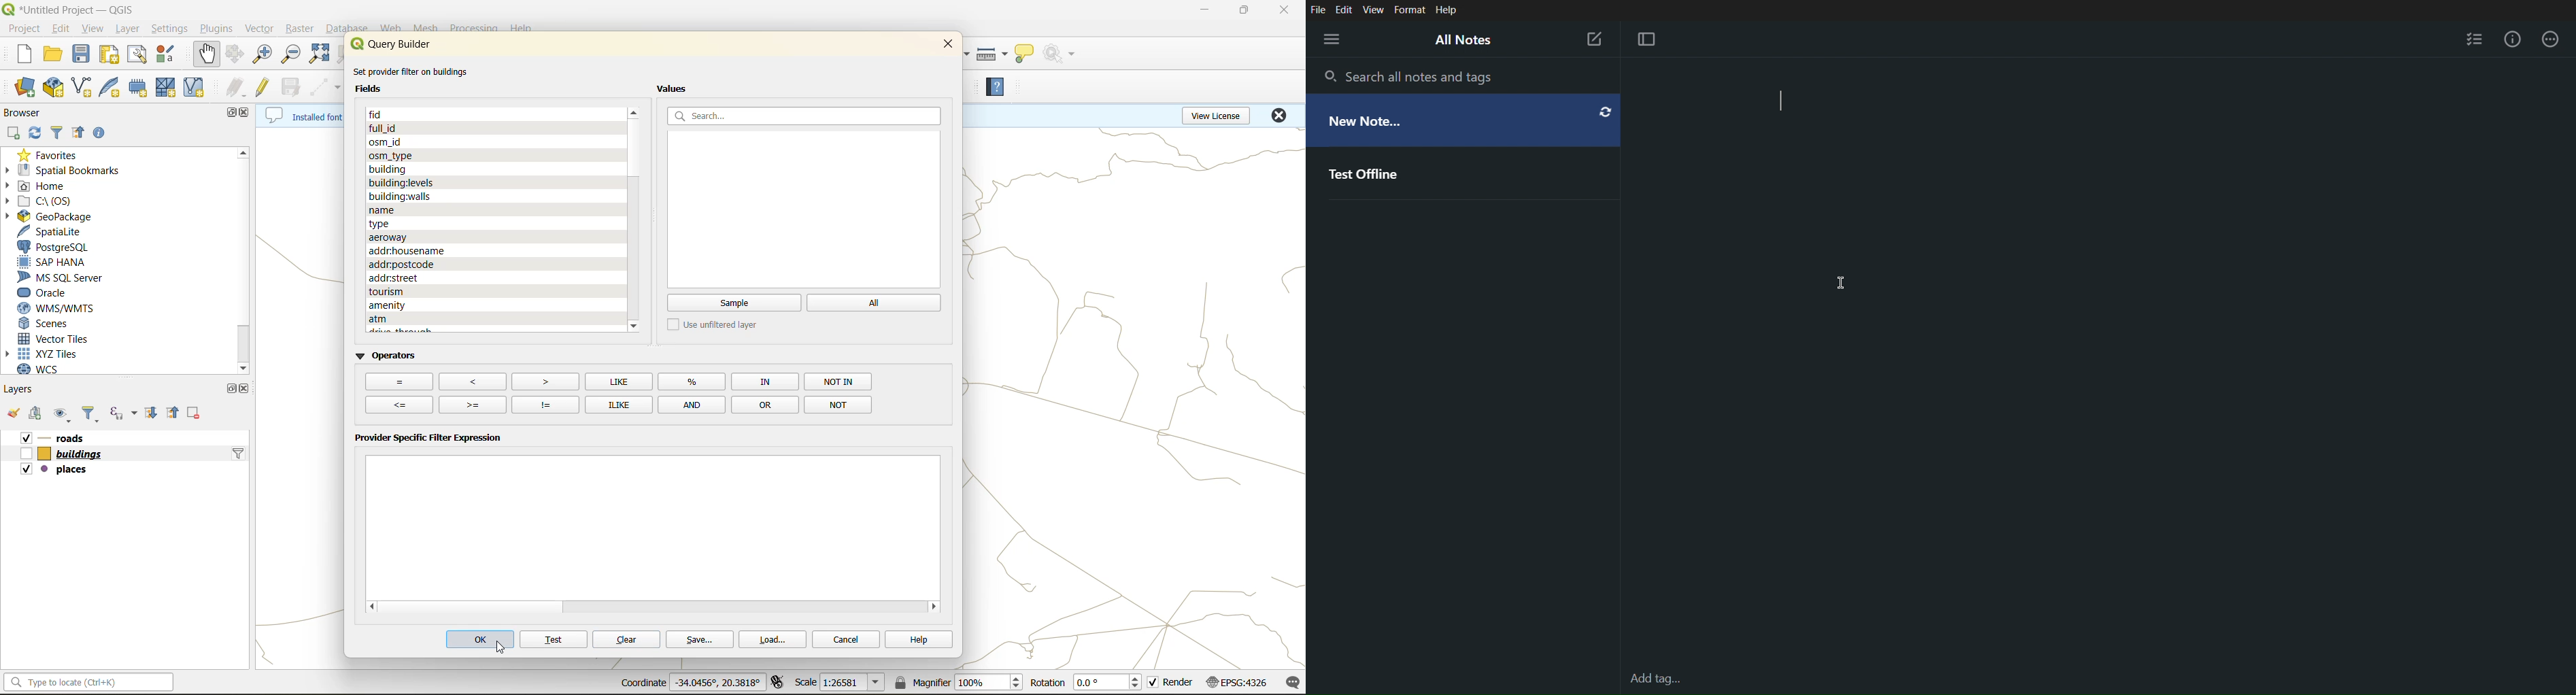  Describe the element at coordinates (1651, 40) in the screenshot. I see `Focus Mode` at that location.